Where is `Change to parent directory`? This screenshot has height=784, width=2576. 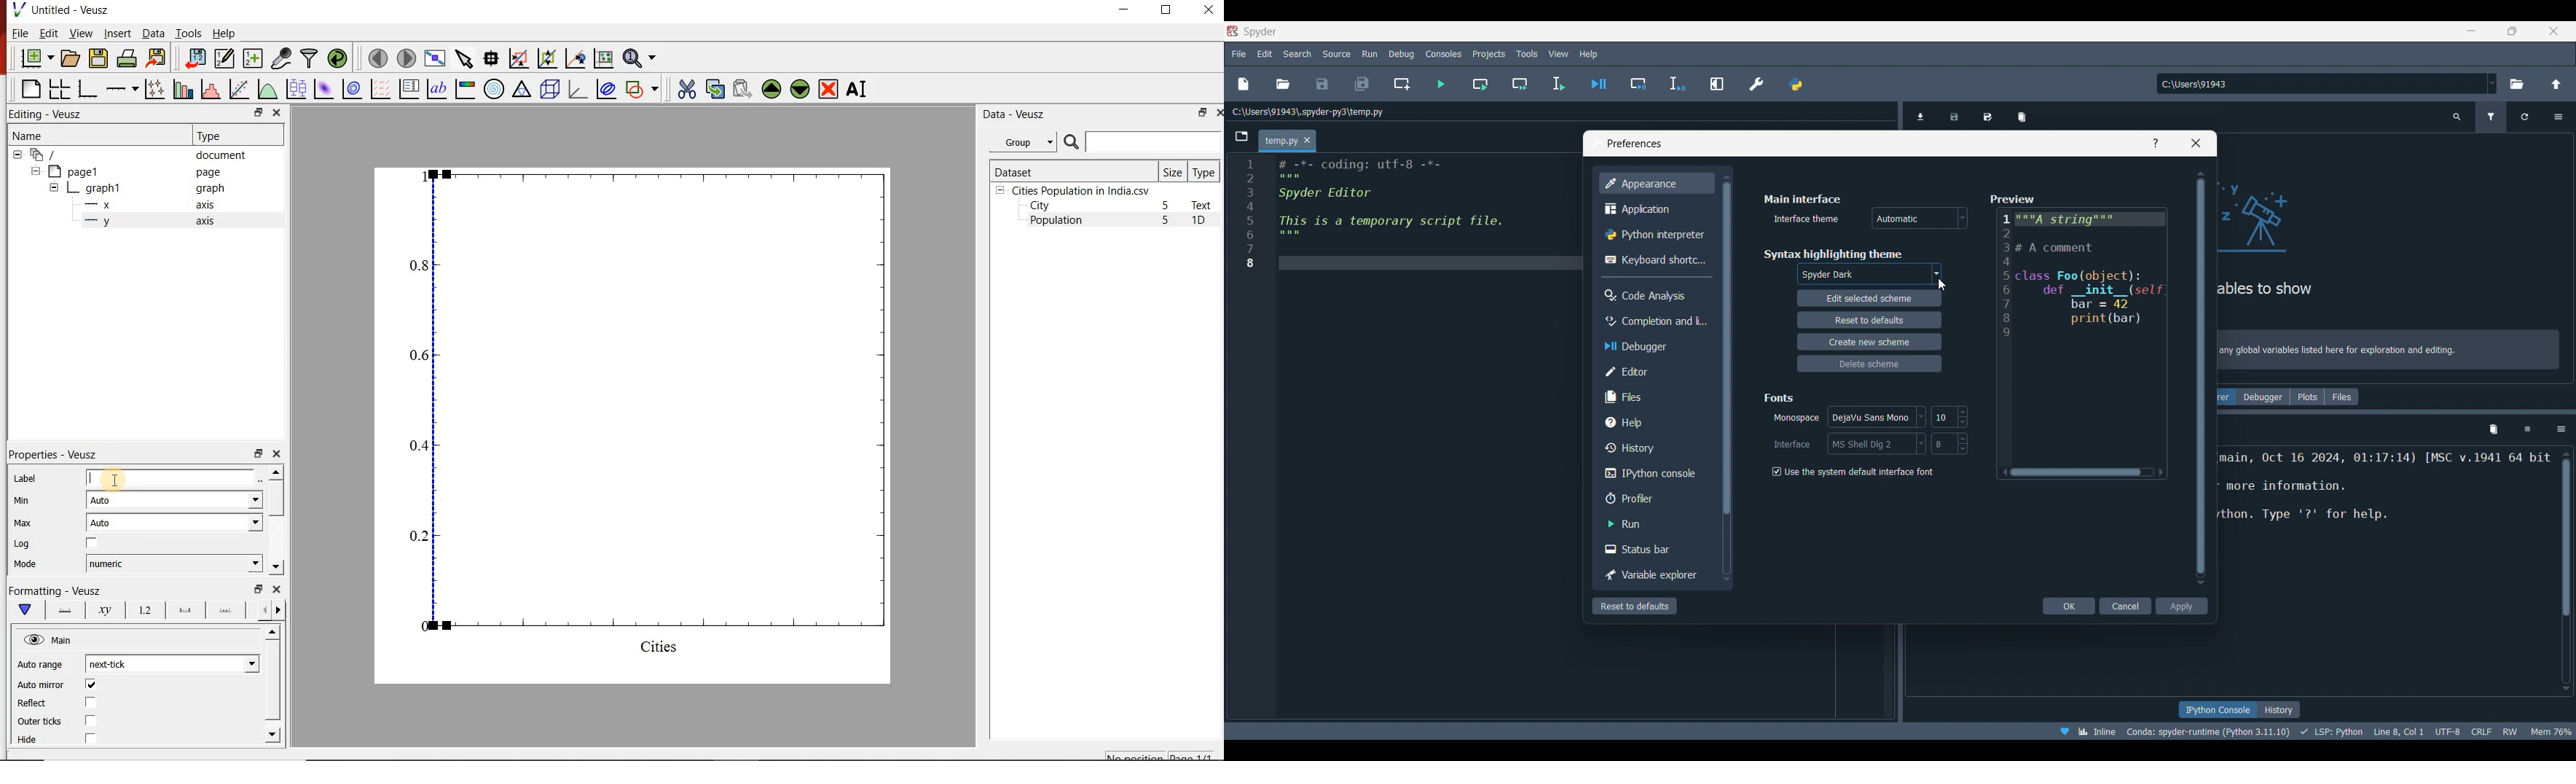 Change to parent directory is located at coordinates (2556, 84).